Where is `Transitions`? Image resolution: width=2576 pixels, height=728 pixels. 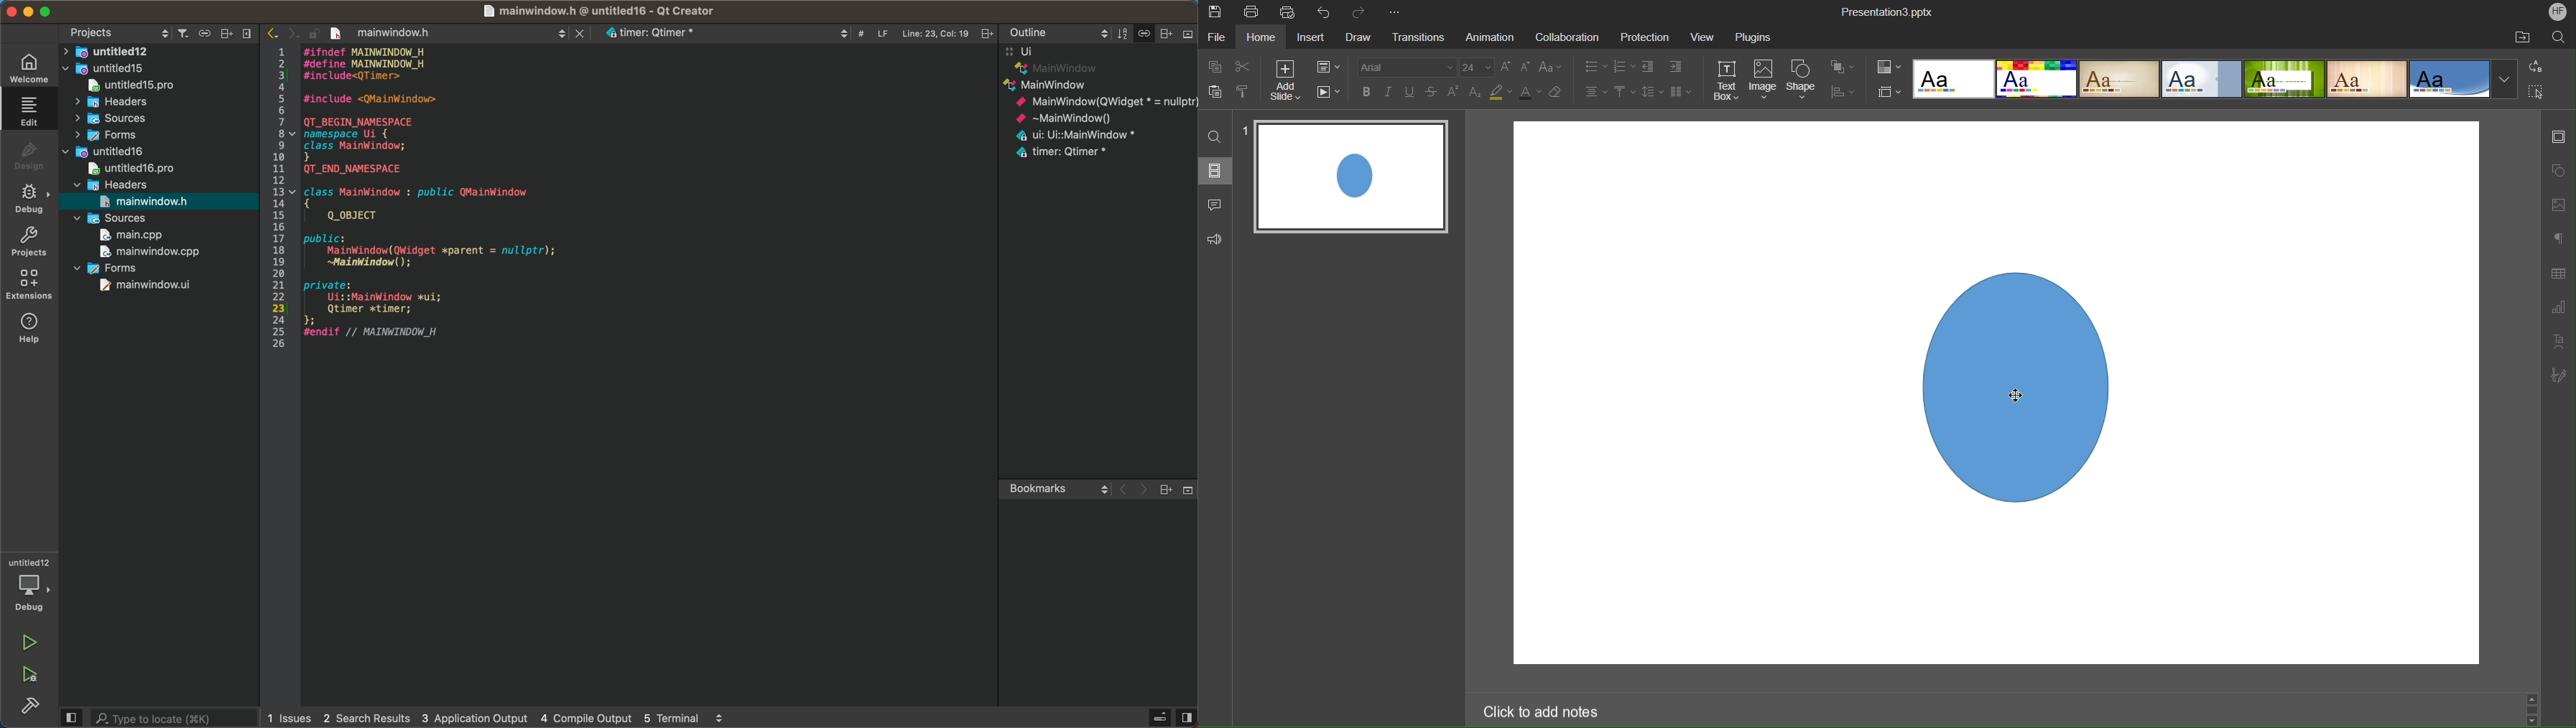 Transitions is located at coordinates (1416, 38).